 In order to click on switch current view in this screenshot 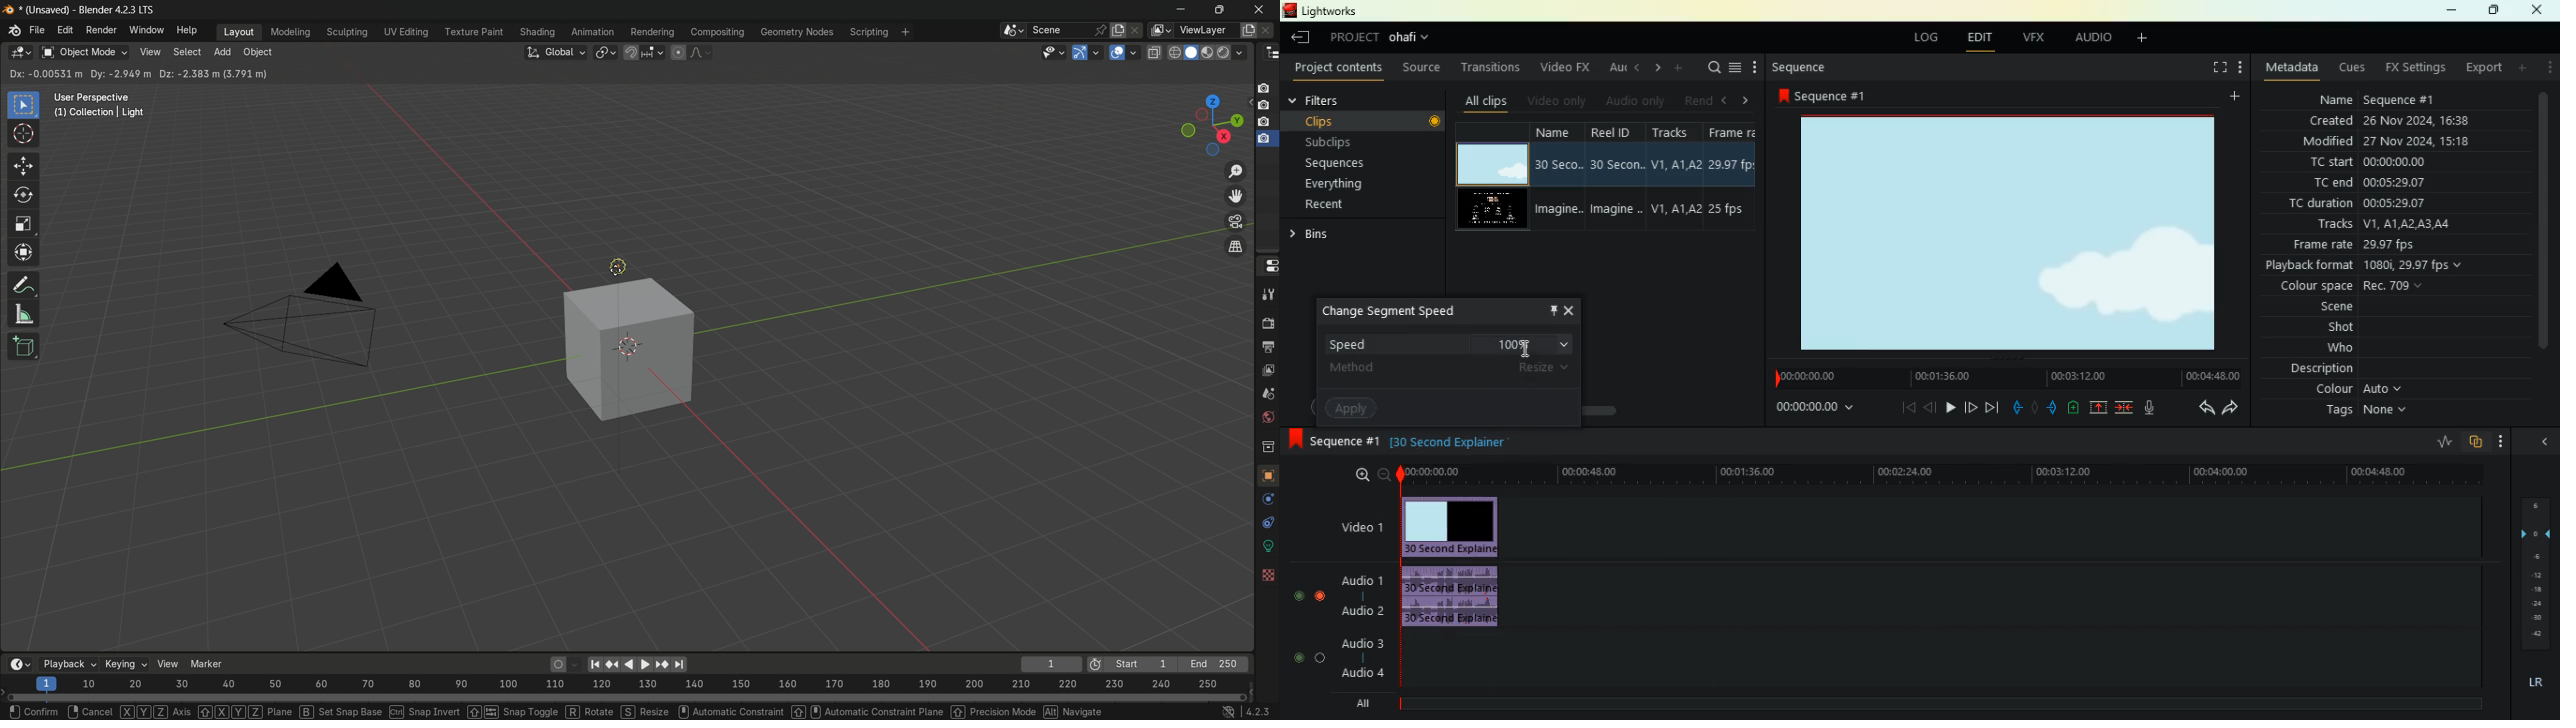, I will do `click(1233, 246)`.